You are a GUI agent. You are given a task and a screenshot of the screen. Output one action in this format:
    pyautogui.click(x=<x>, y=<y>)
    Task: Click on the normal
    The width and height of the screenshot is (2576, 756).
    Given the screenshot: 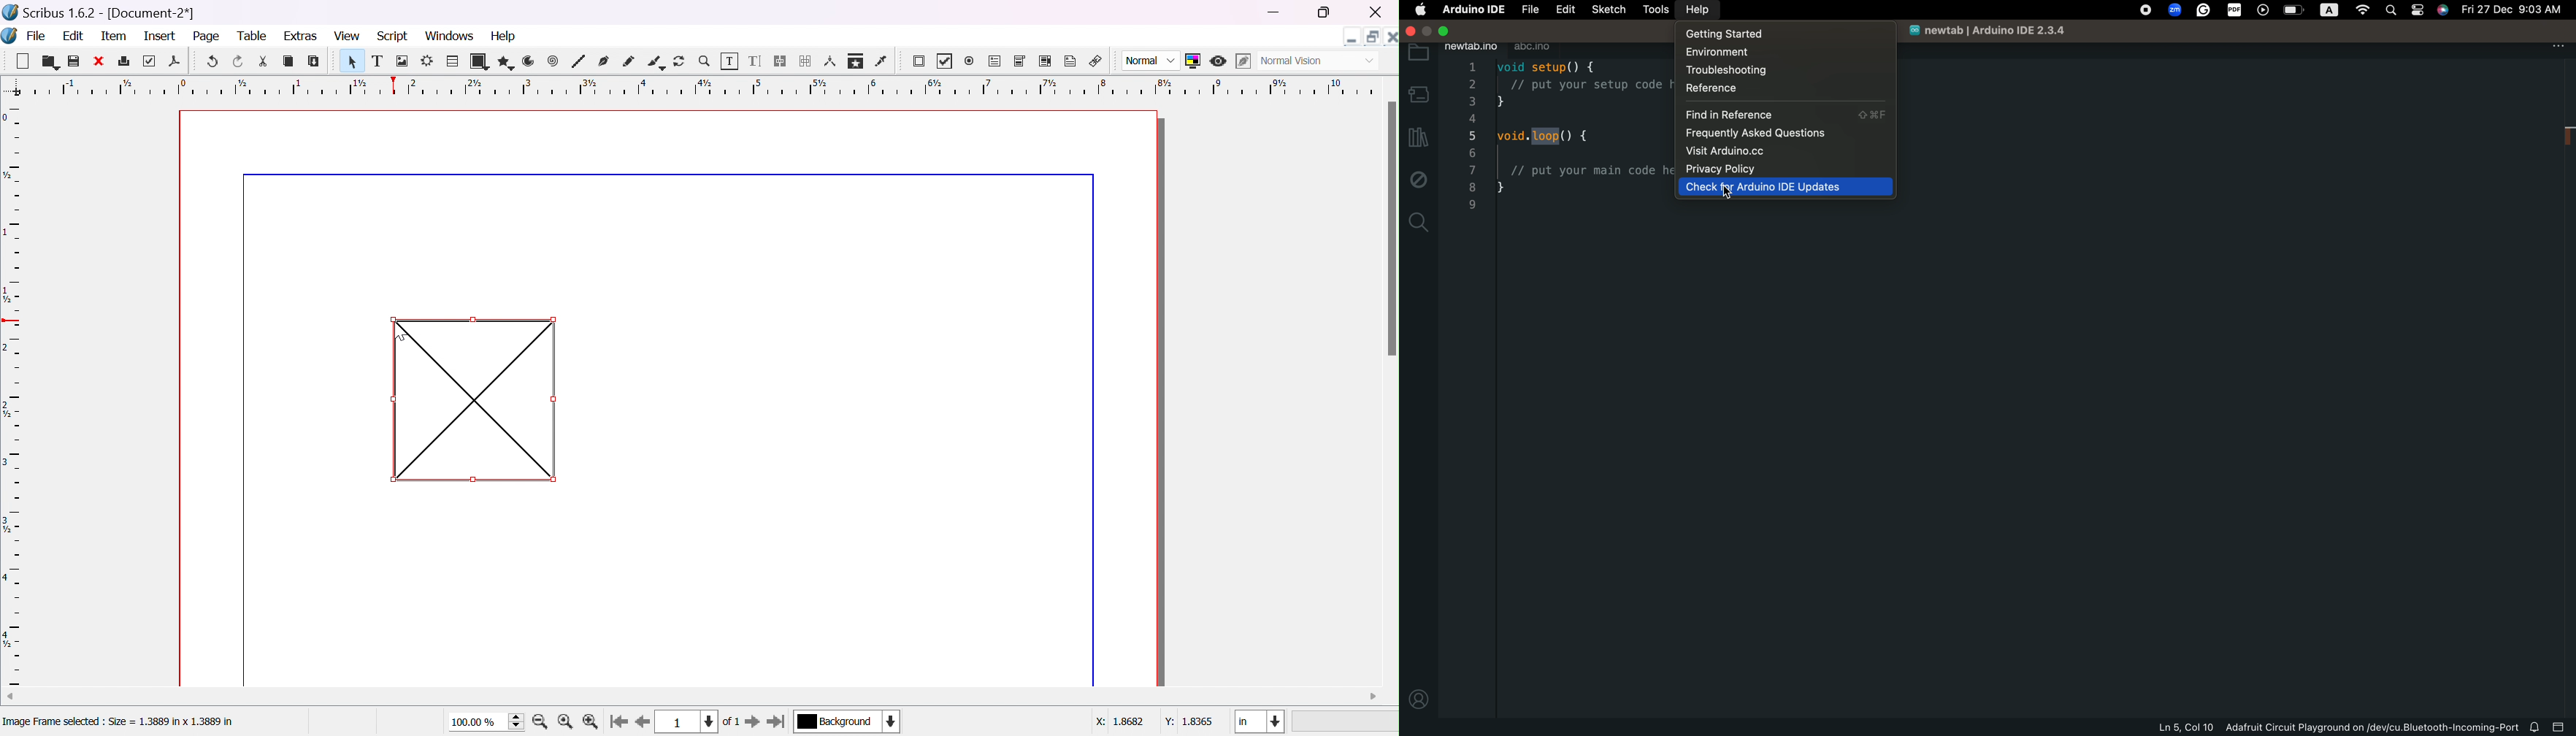 What is the action you would take?
    pyautogui.click(x=1151, y=61)
    